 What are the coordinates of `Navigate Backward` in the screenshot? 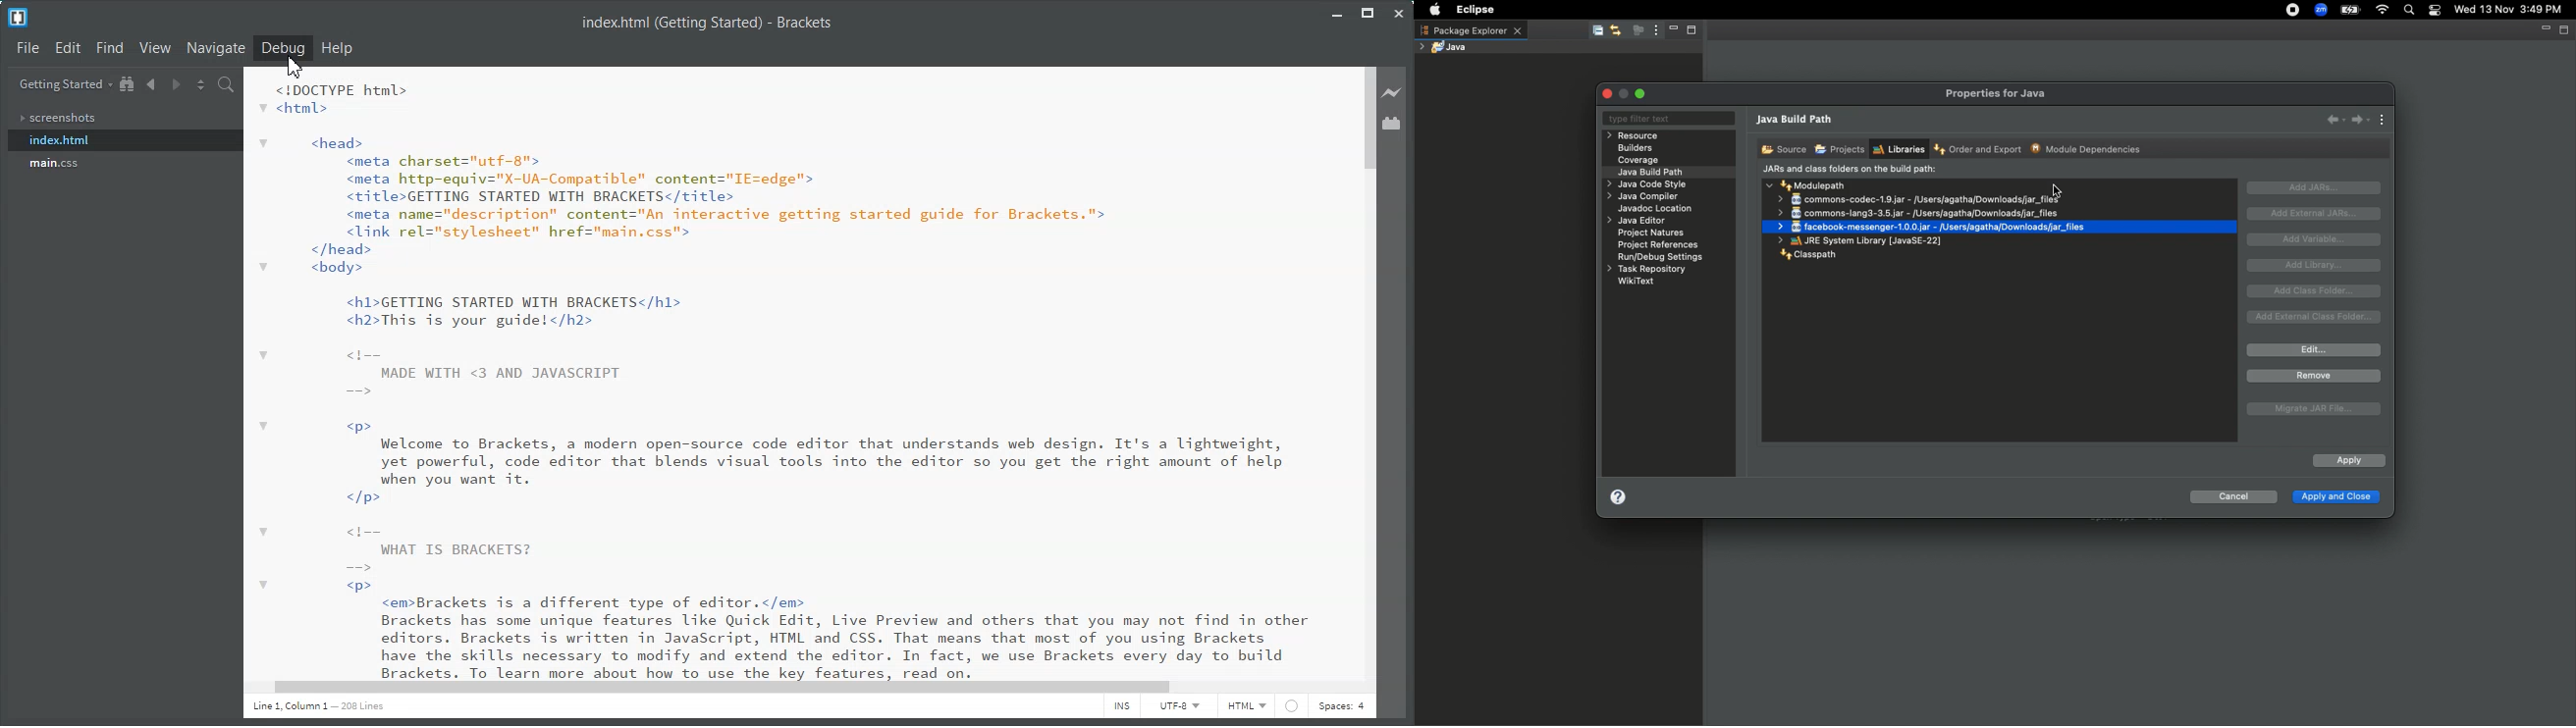 It's located at (151, 84).